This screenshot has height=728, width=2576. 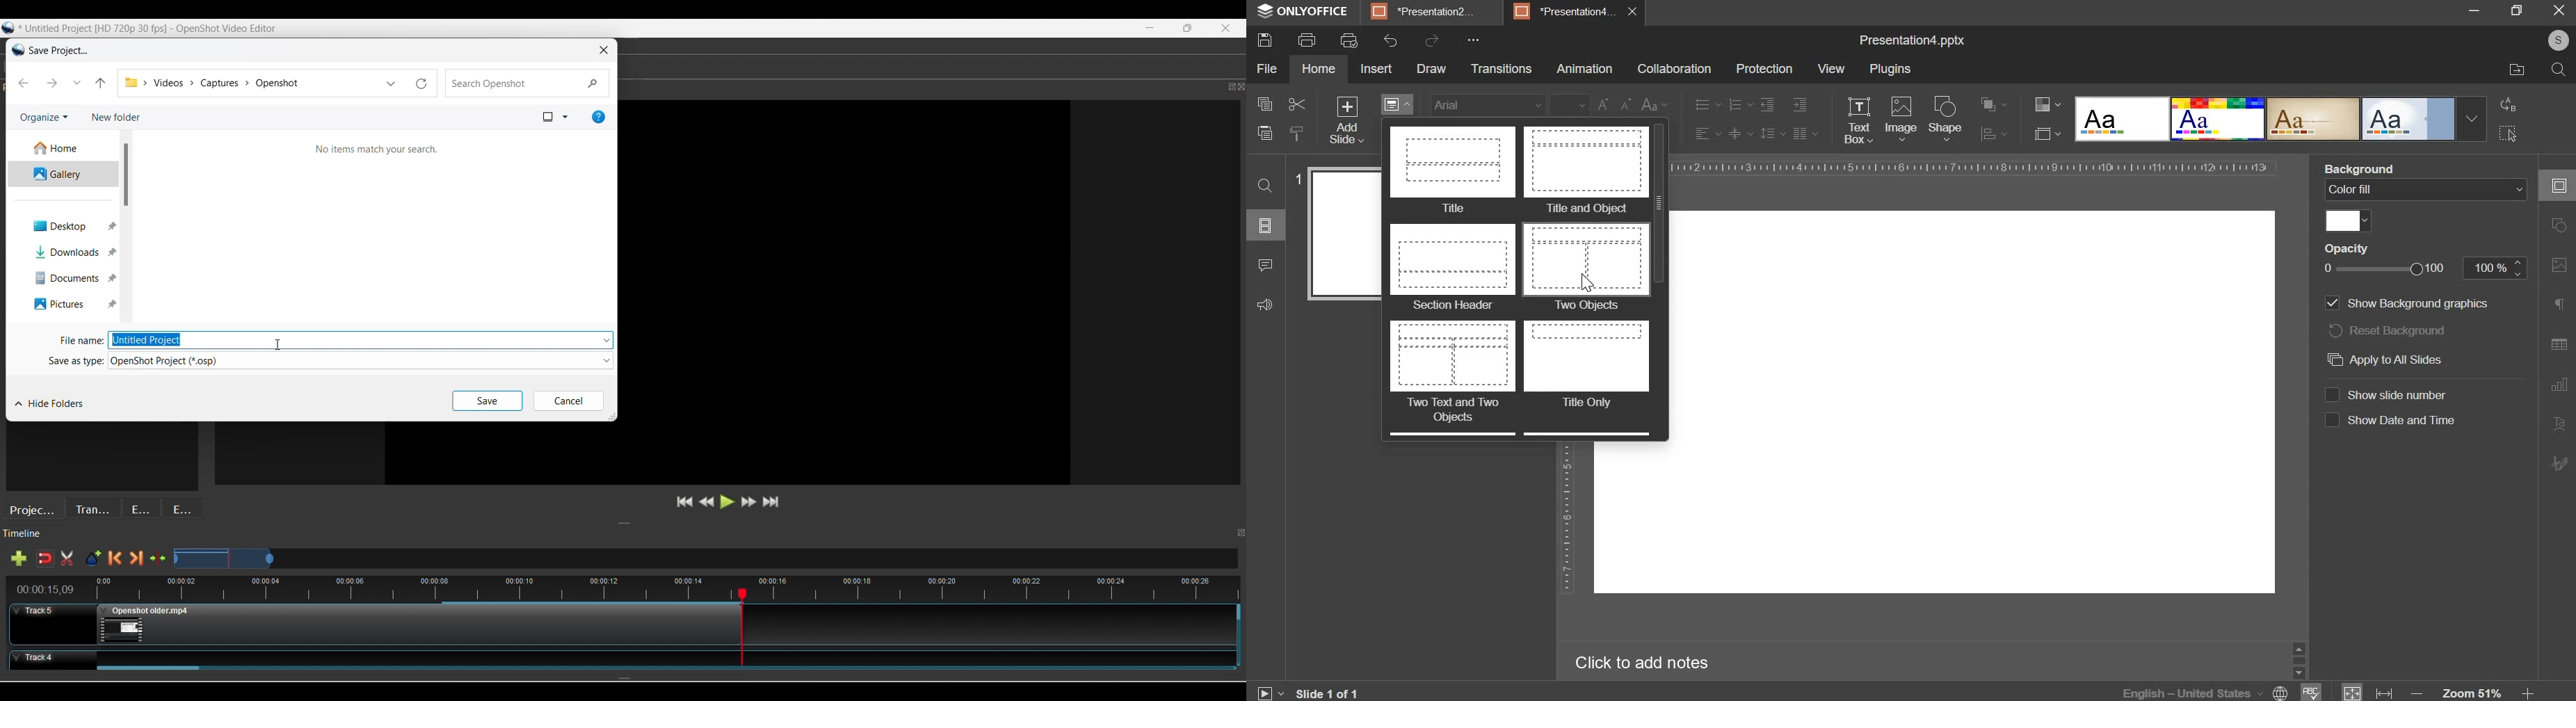 What do you see at coordinates (1766, 106) in the screenshot?
I see `decrease indent` at bounding box center [1766, 106].